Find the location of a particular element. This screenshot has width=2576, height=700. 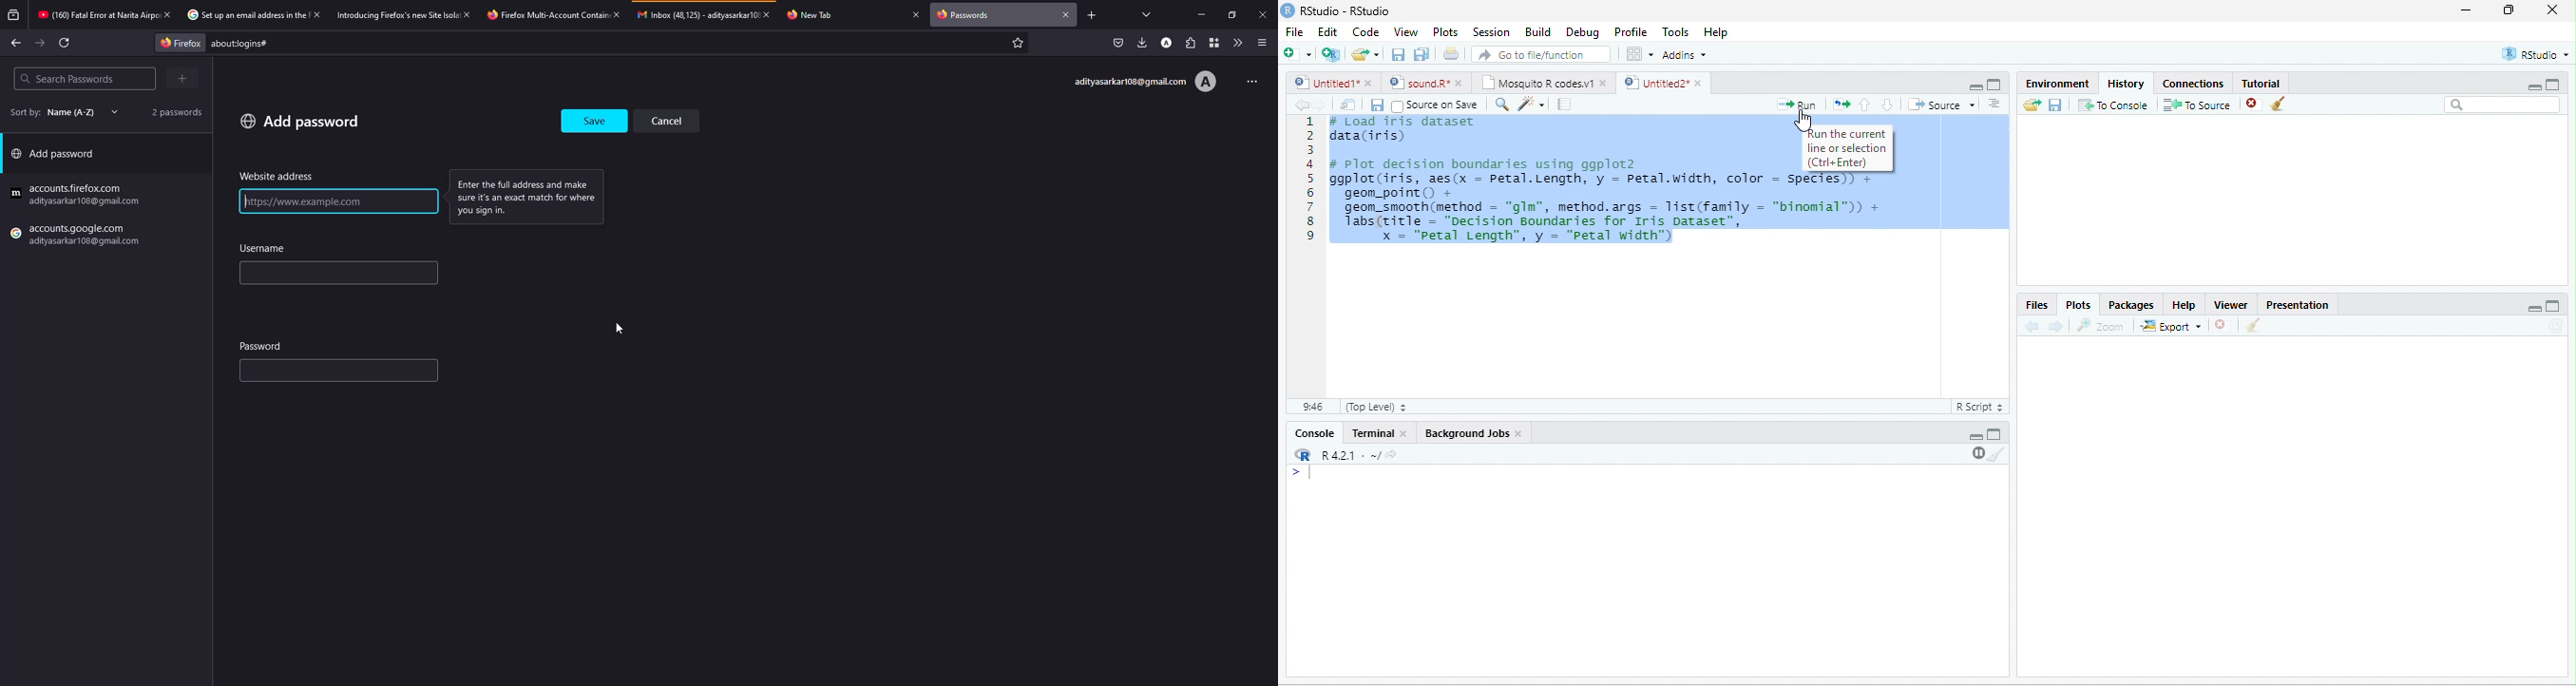

resize is located at coordinates (2509, 10).